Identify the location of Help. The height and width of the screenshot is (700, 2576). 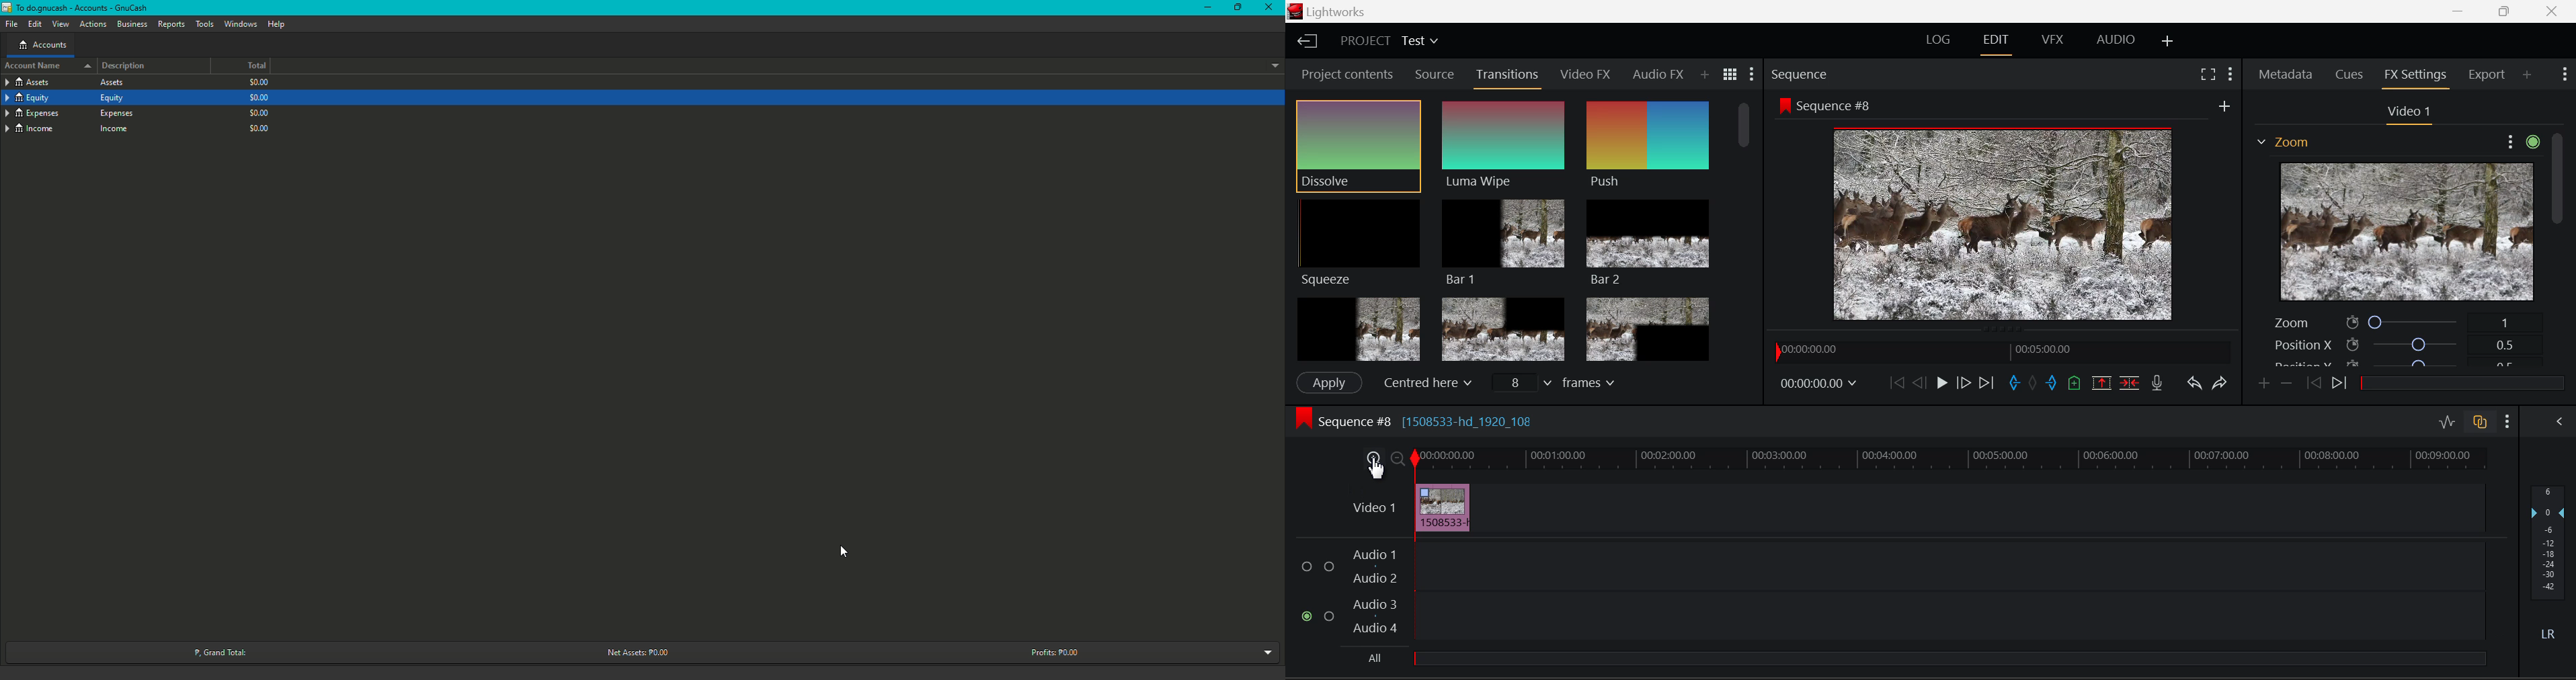
(277, 24).